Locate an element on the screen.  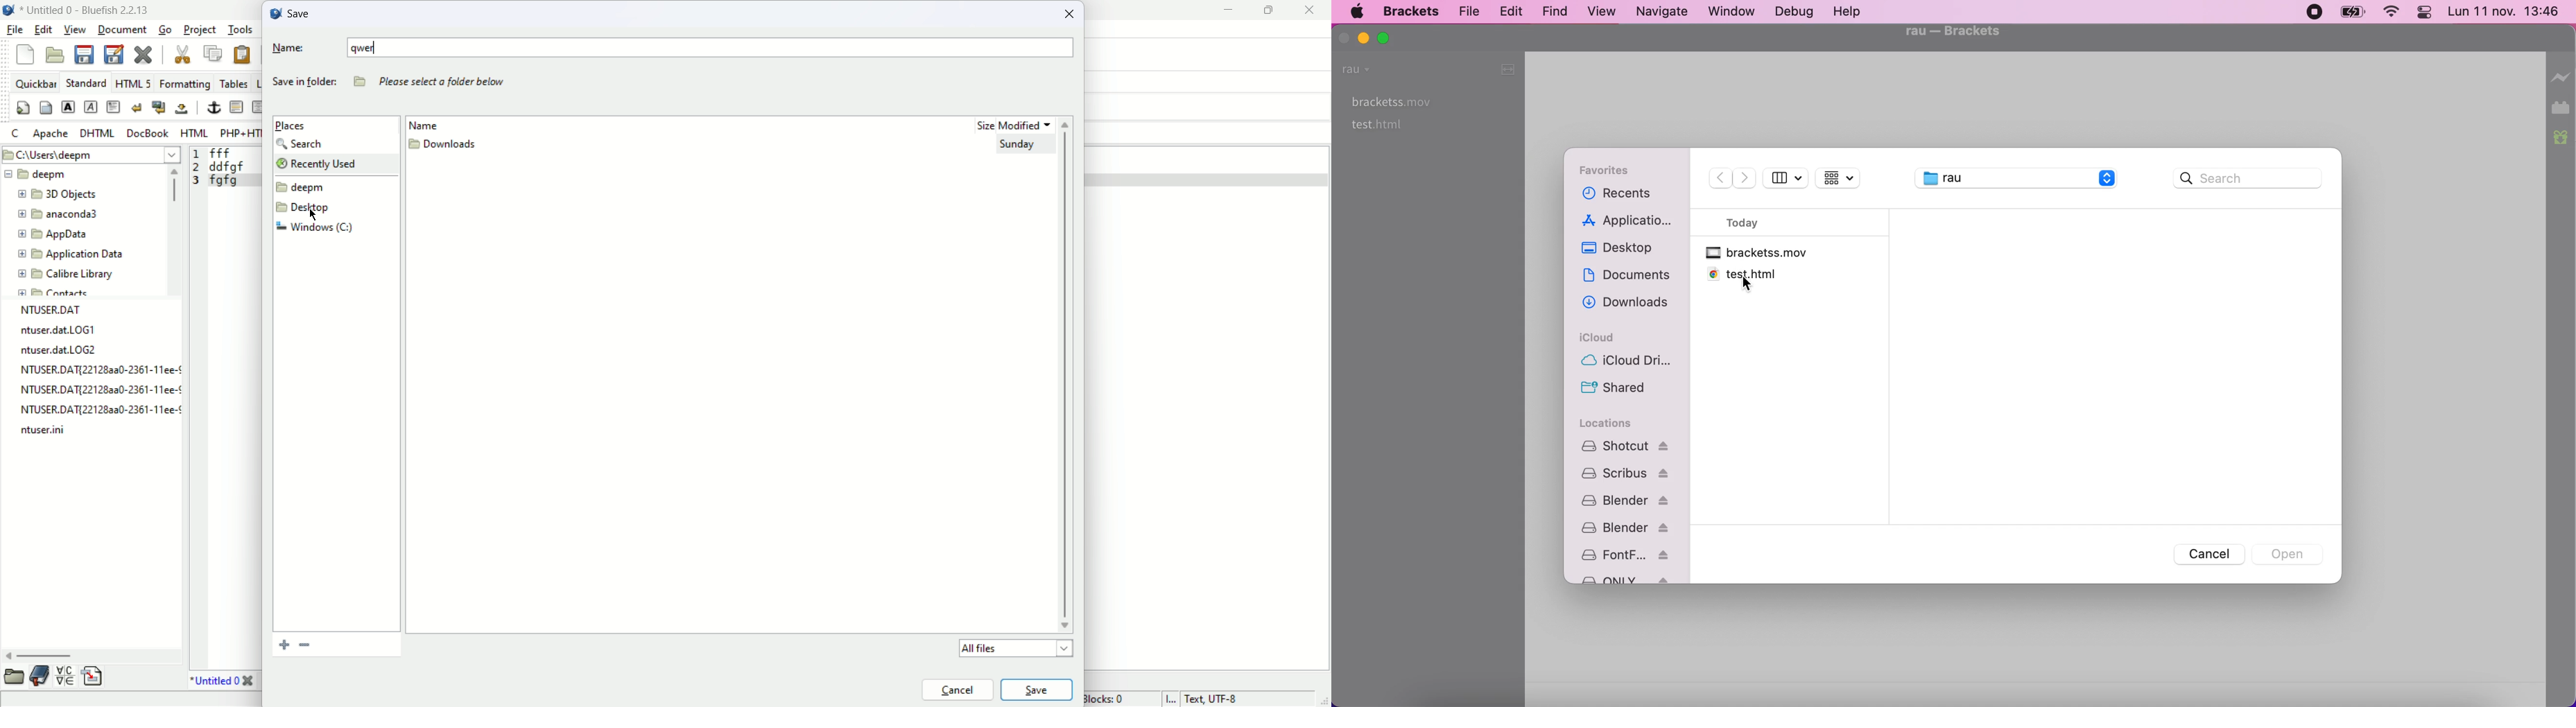
wifi is located at coordinates (2391, 14).